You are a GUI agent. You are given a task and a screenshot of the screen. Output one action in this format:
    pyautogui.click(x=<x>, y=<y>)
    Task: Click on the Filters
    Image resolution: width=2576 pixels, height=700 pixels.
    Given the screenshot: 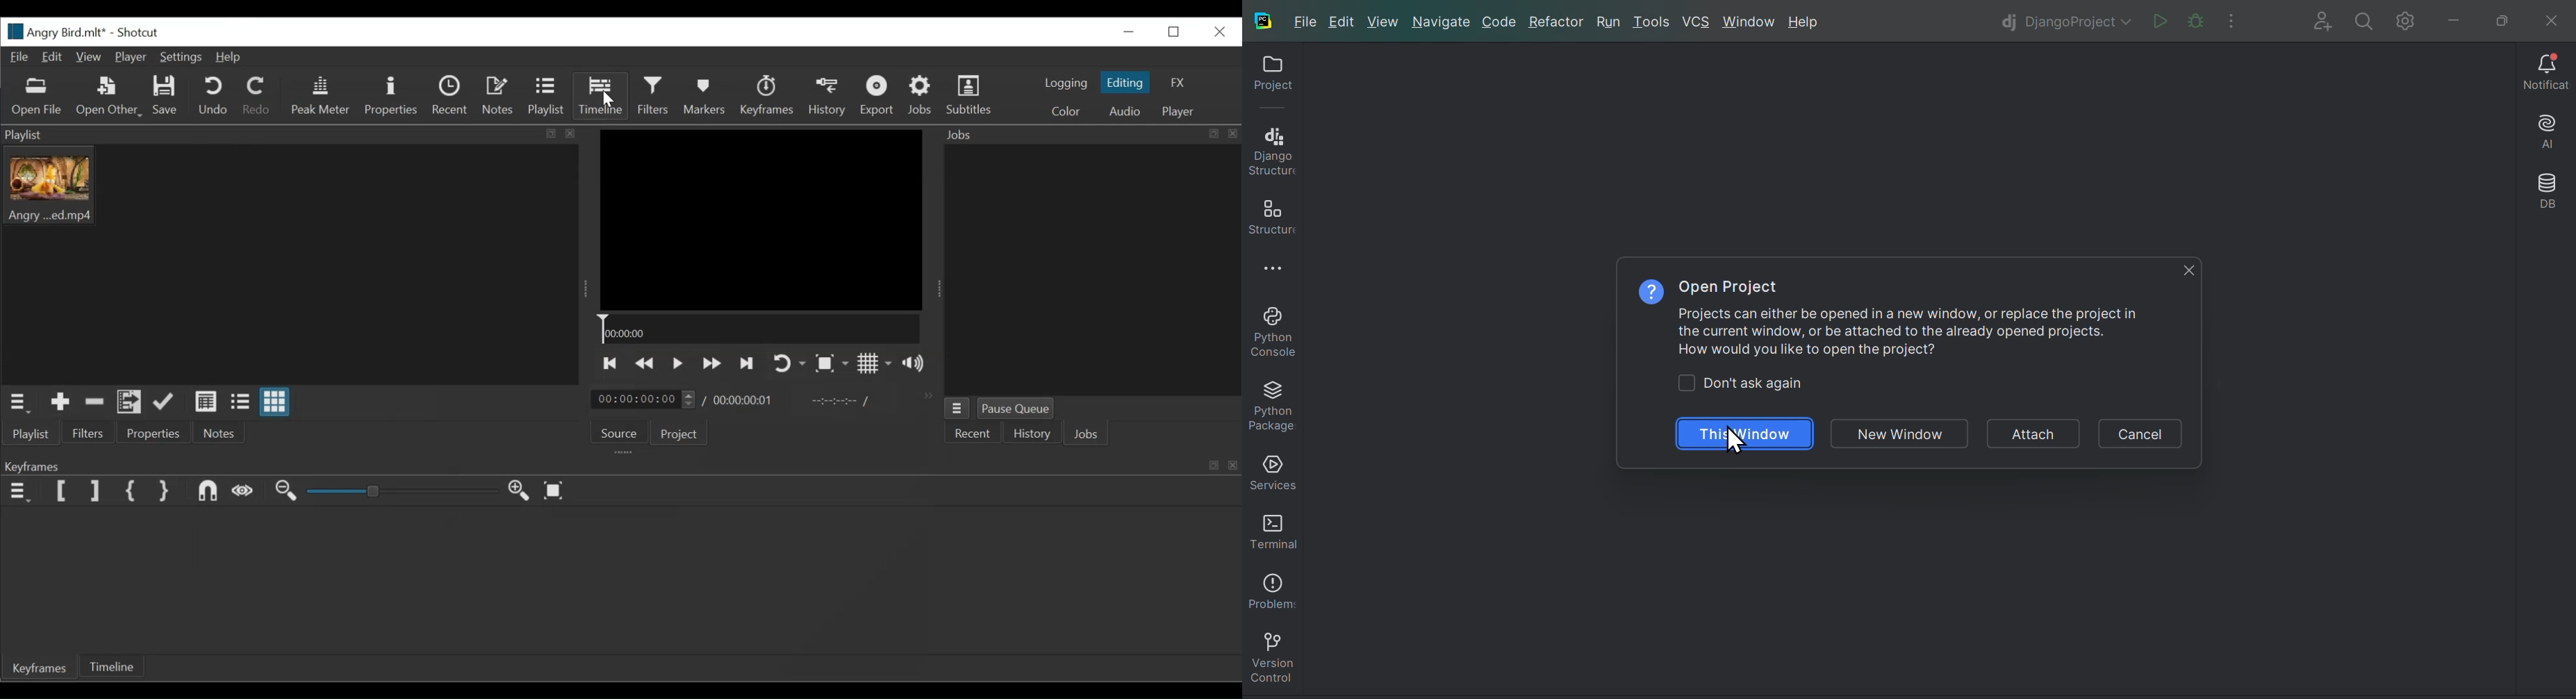 What is the action you would take?
    pyautogui.click(x=89, y=433)
    